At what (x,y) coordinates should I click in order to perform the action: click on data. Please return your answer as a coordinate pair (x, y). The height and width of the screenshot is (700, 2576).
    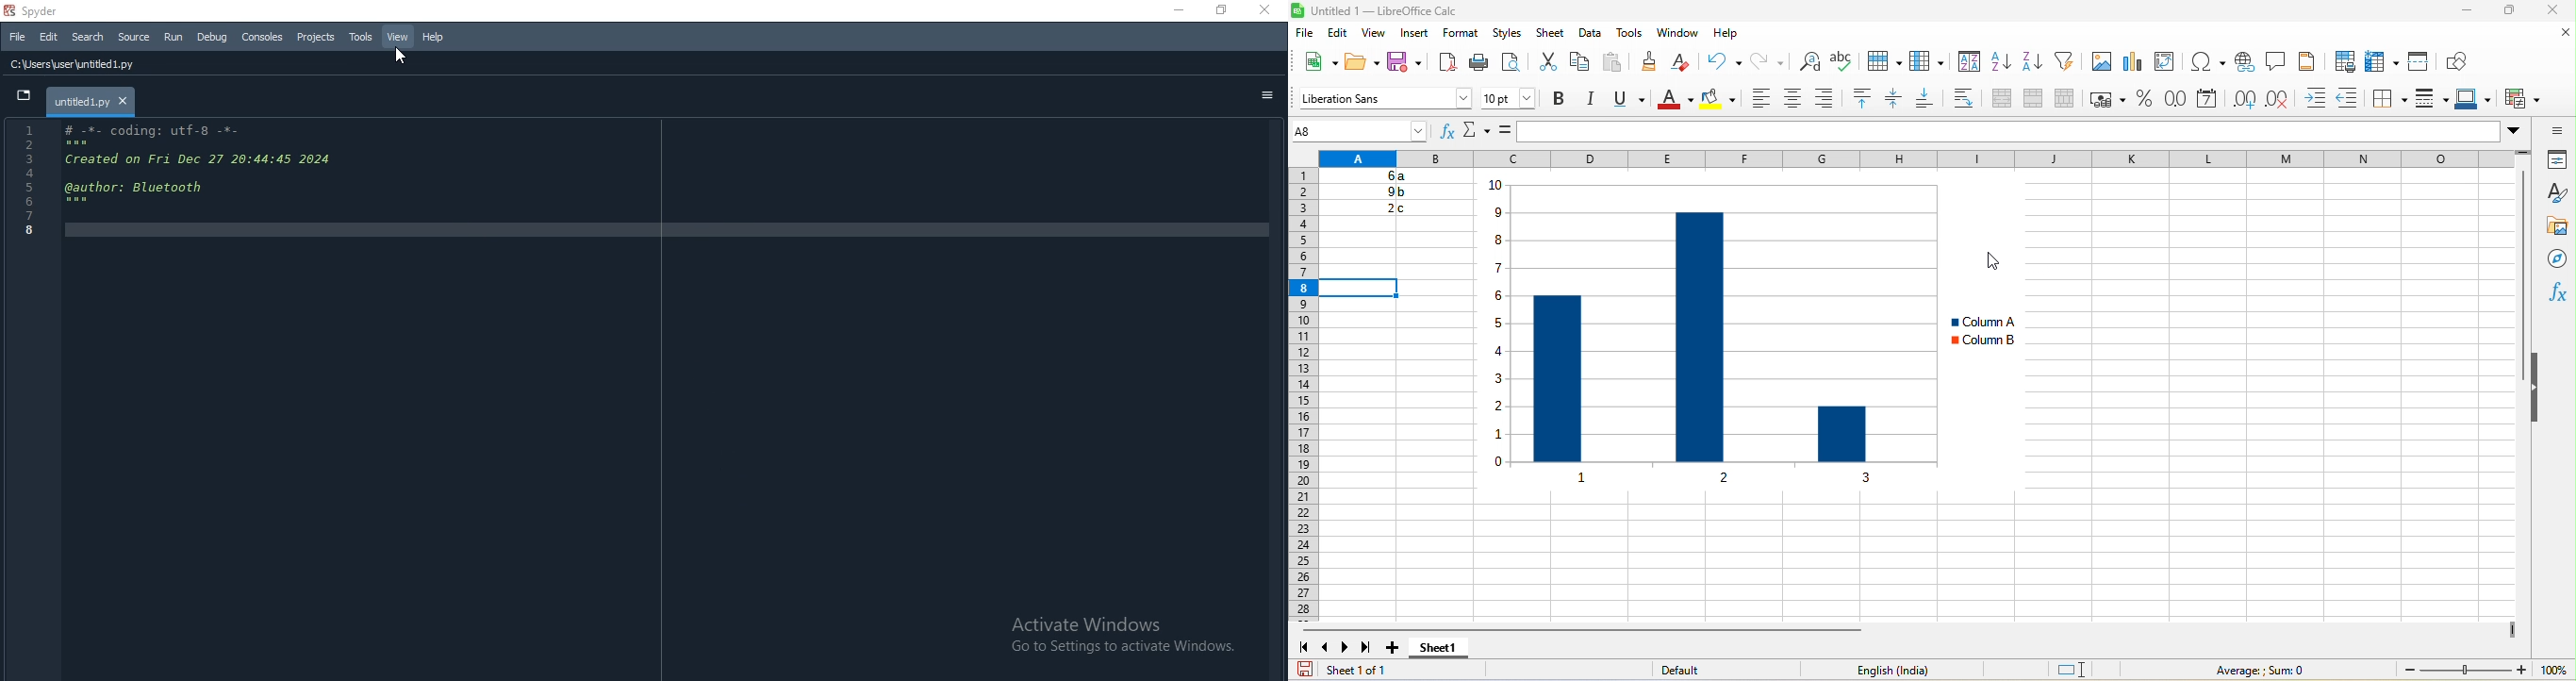
    Looking at the image, I should click on (1593, 32).